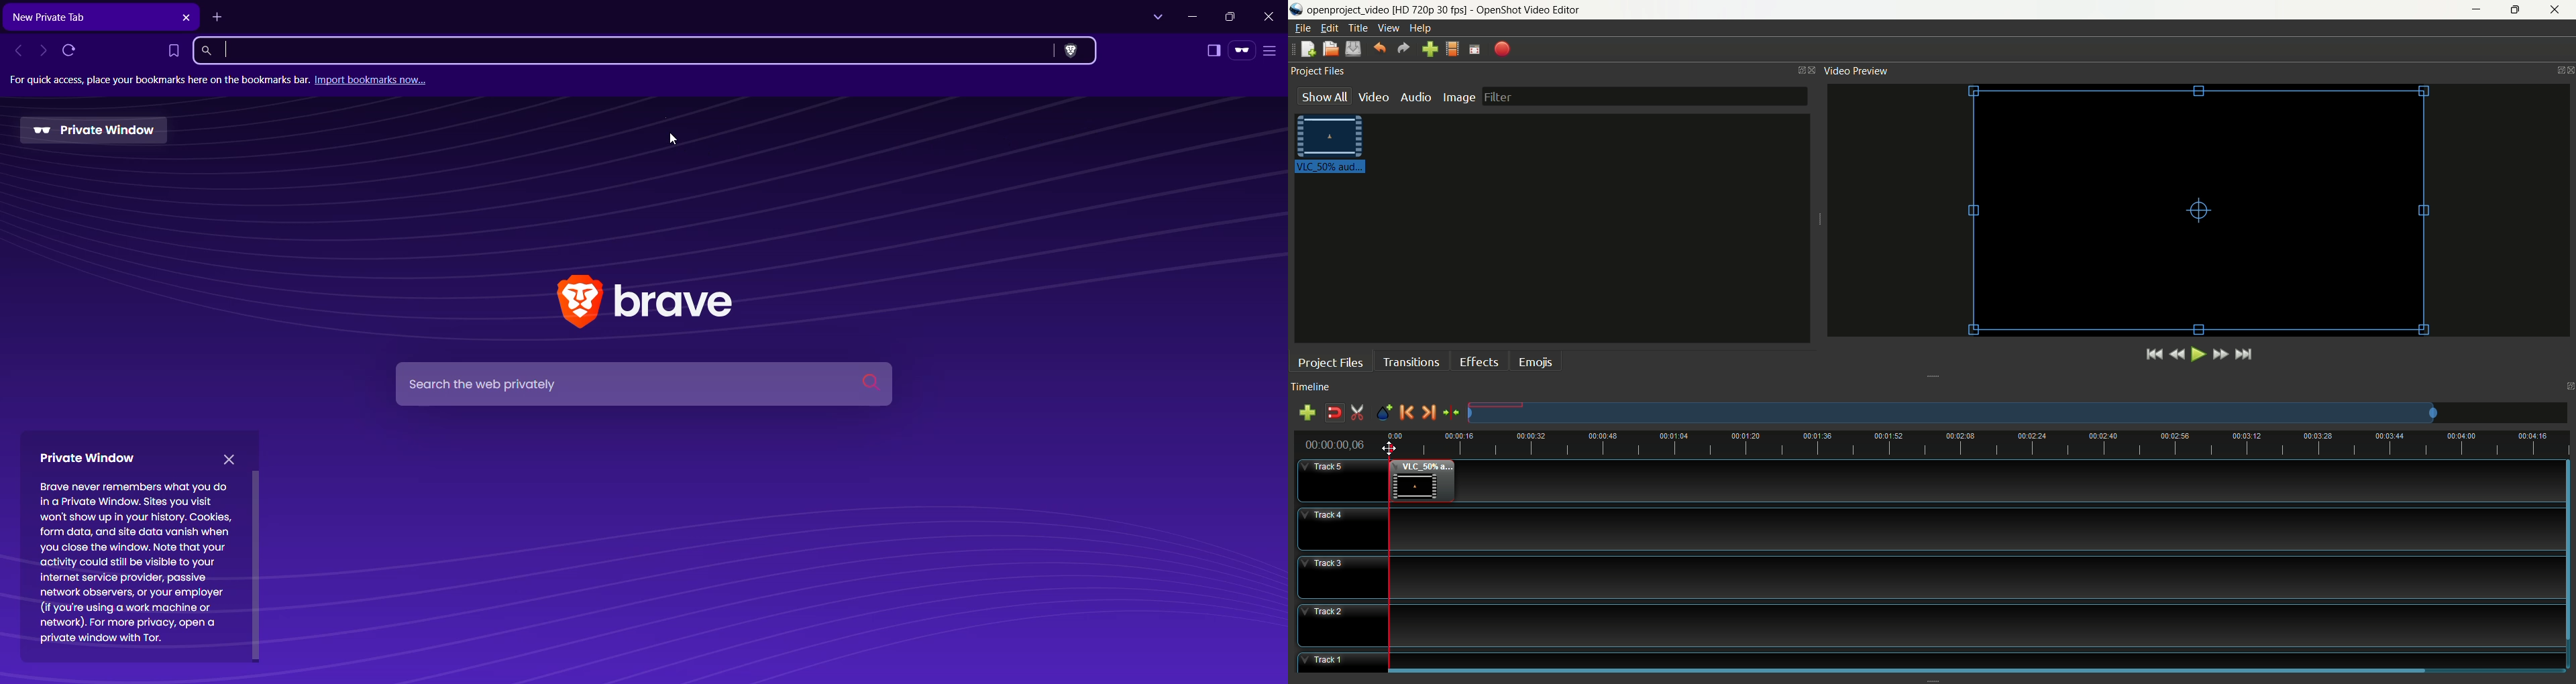  What do you see at coordinates (1458, 9) in the screenshot?
I see `openproject_video [HD 720p 30 fps] - OpenShot Video Editor` at bounding box center [1458, 9].